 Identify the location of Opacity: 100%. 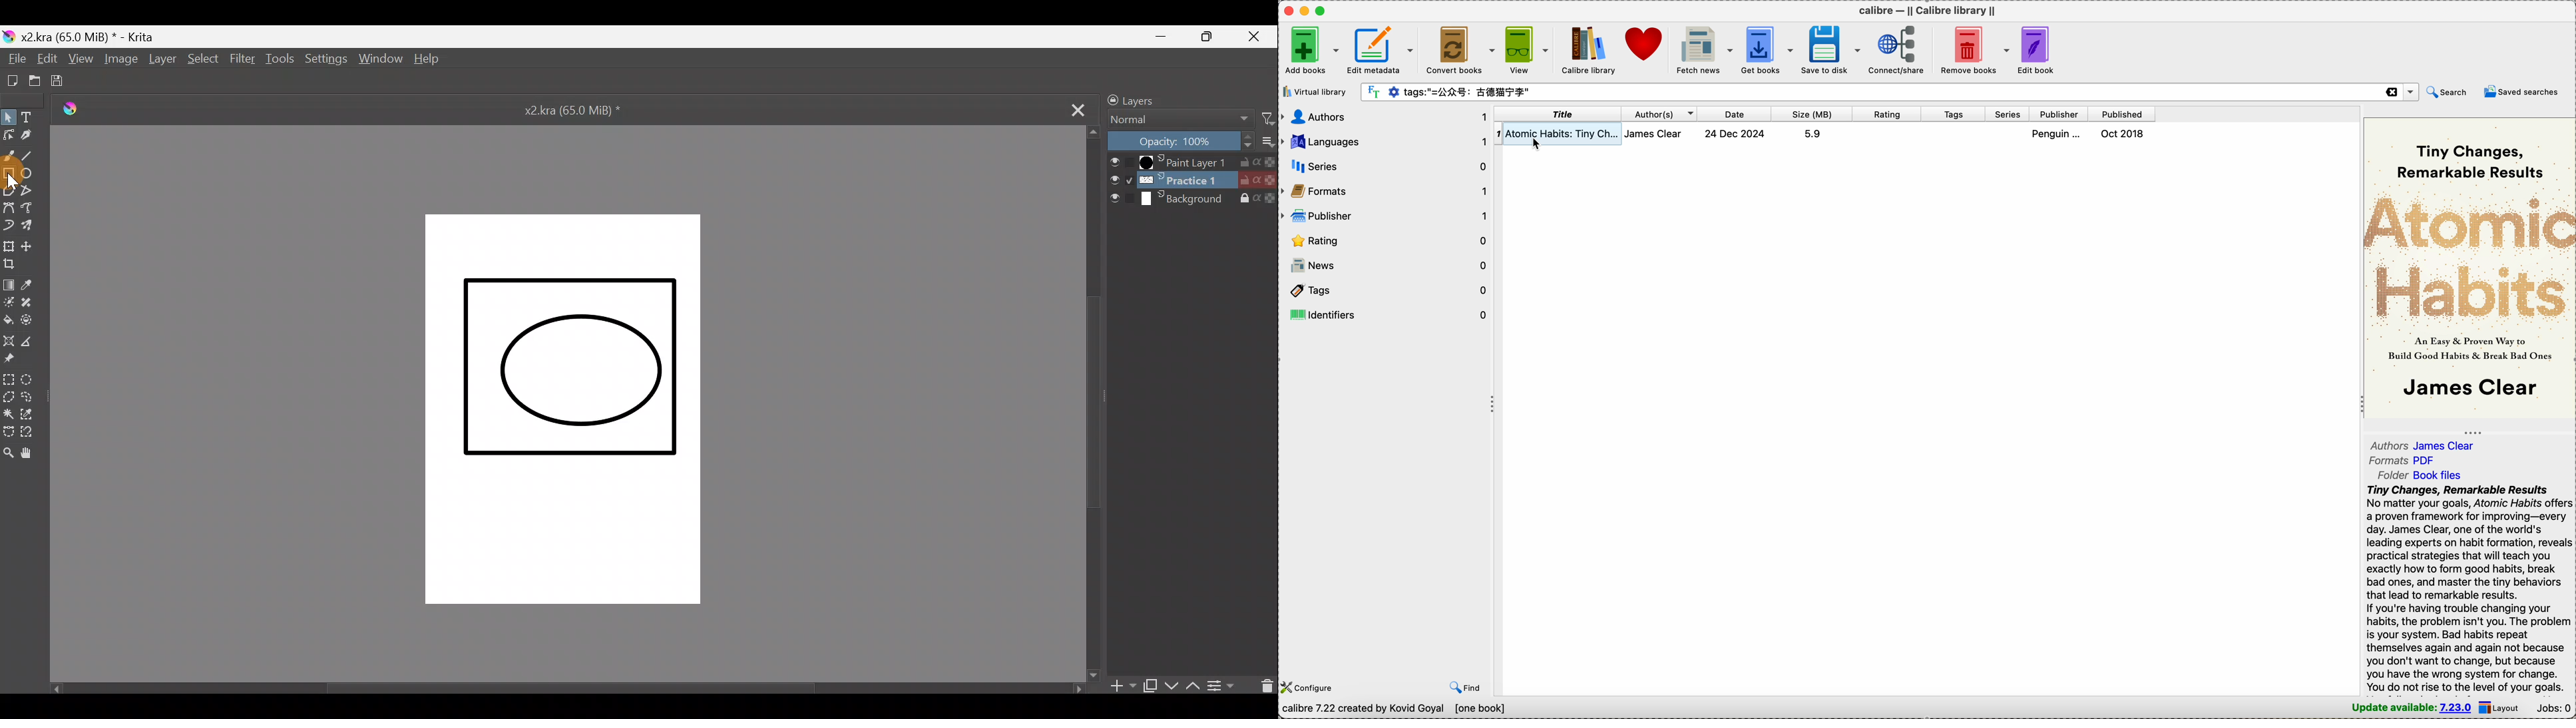
(1181, 140).